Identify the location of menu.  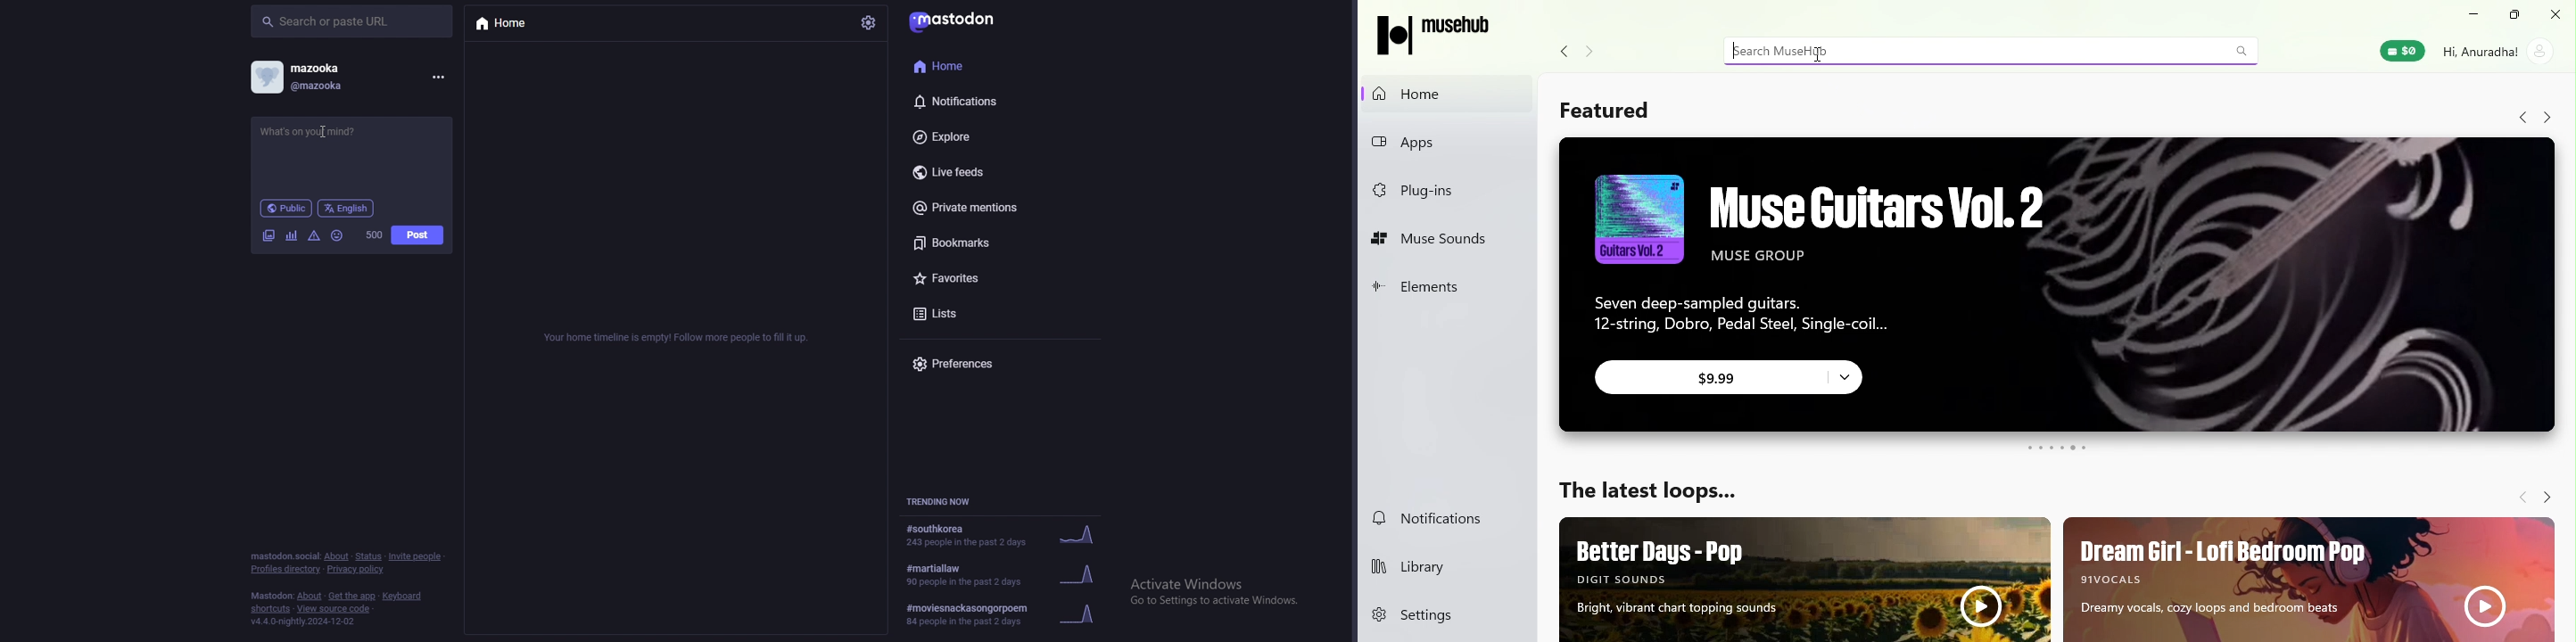
(439, 78).